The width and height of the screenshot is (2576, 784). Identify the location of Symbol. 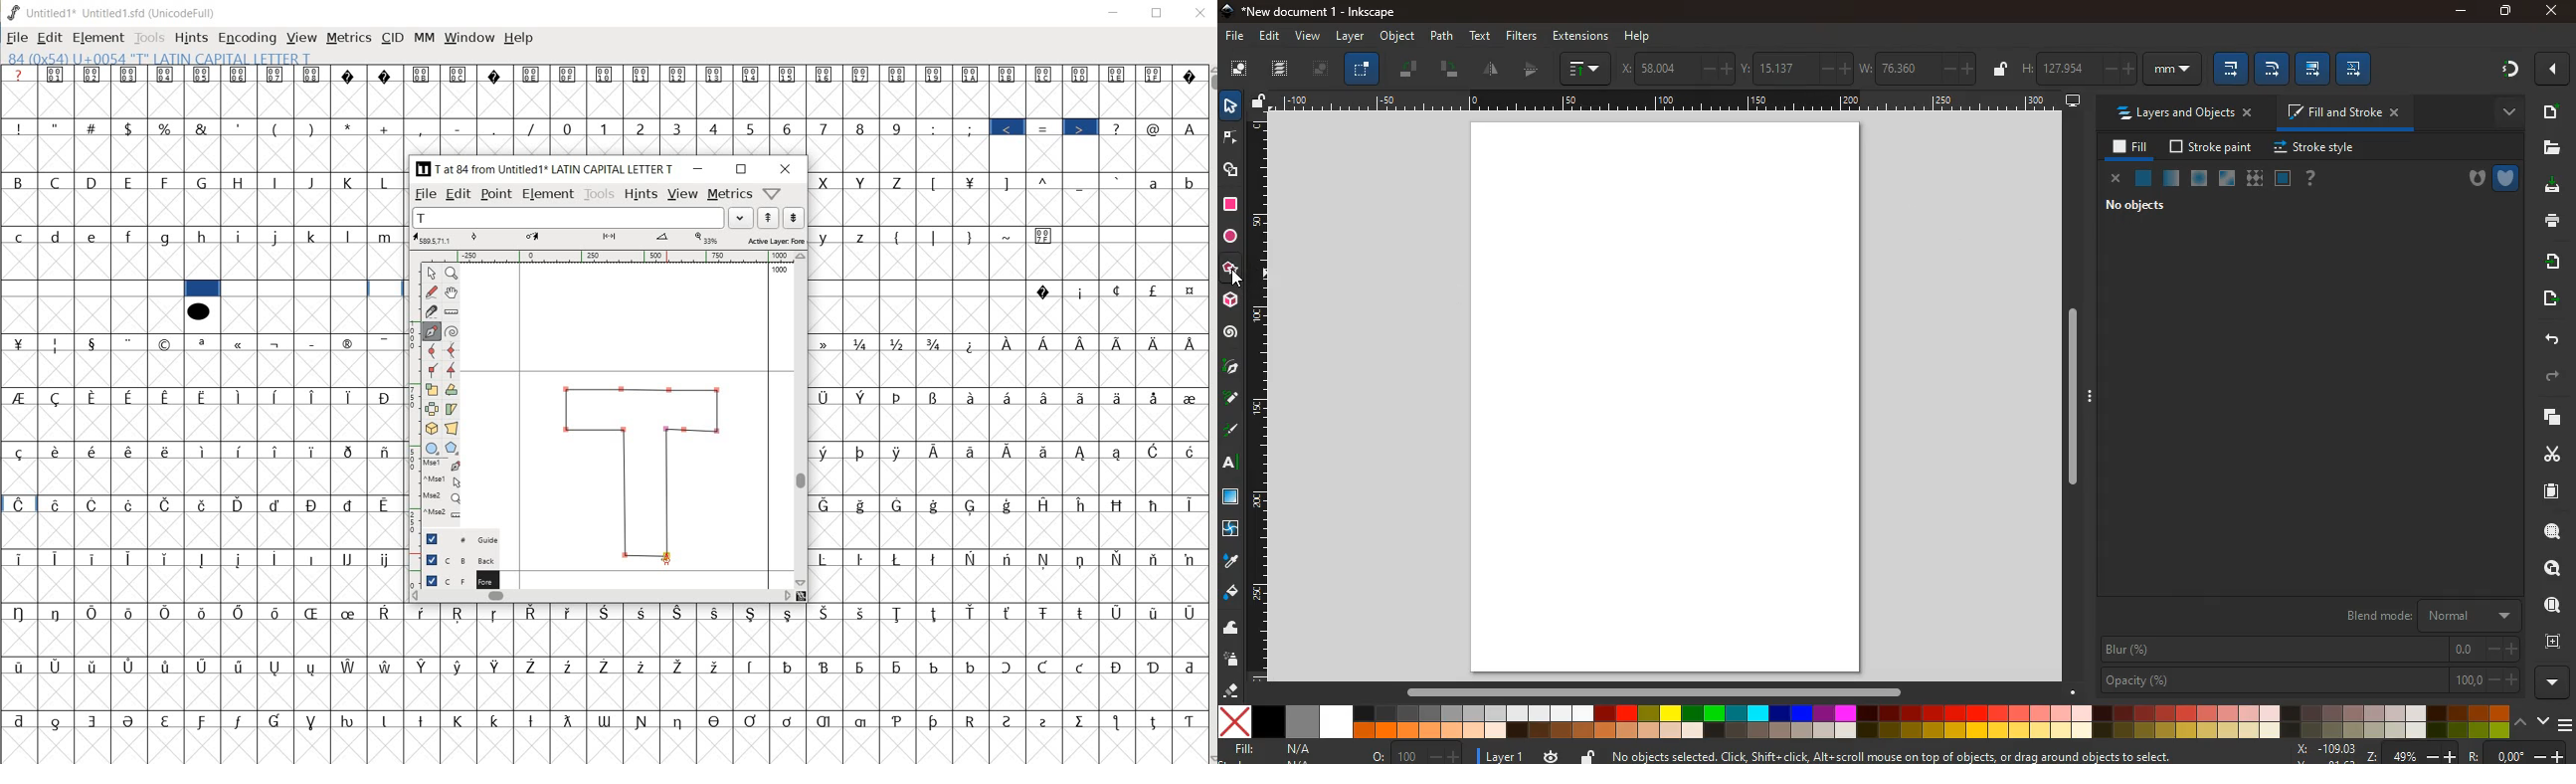
(95, 397).